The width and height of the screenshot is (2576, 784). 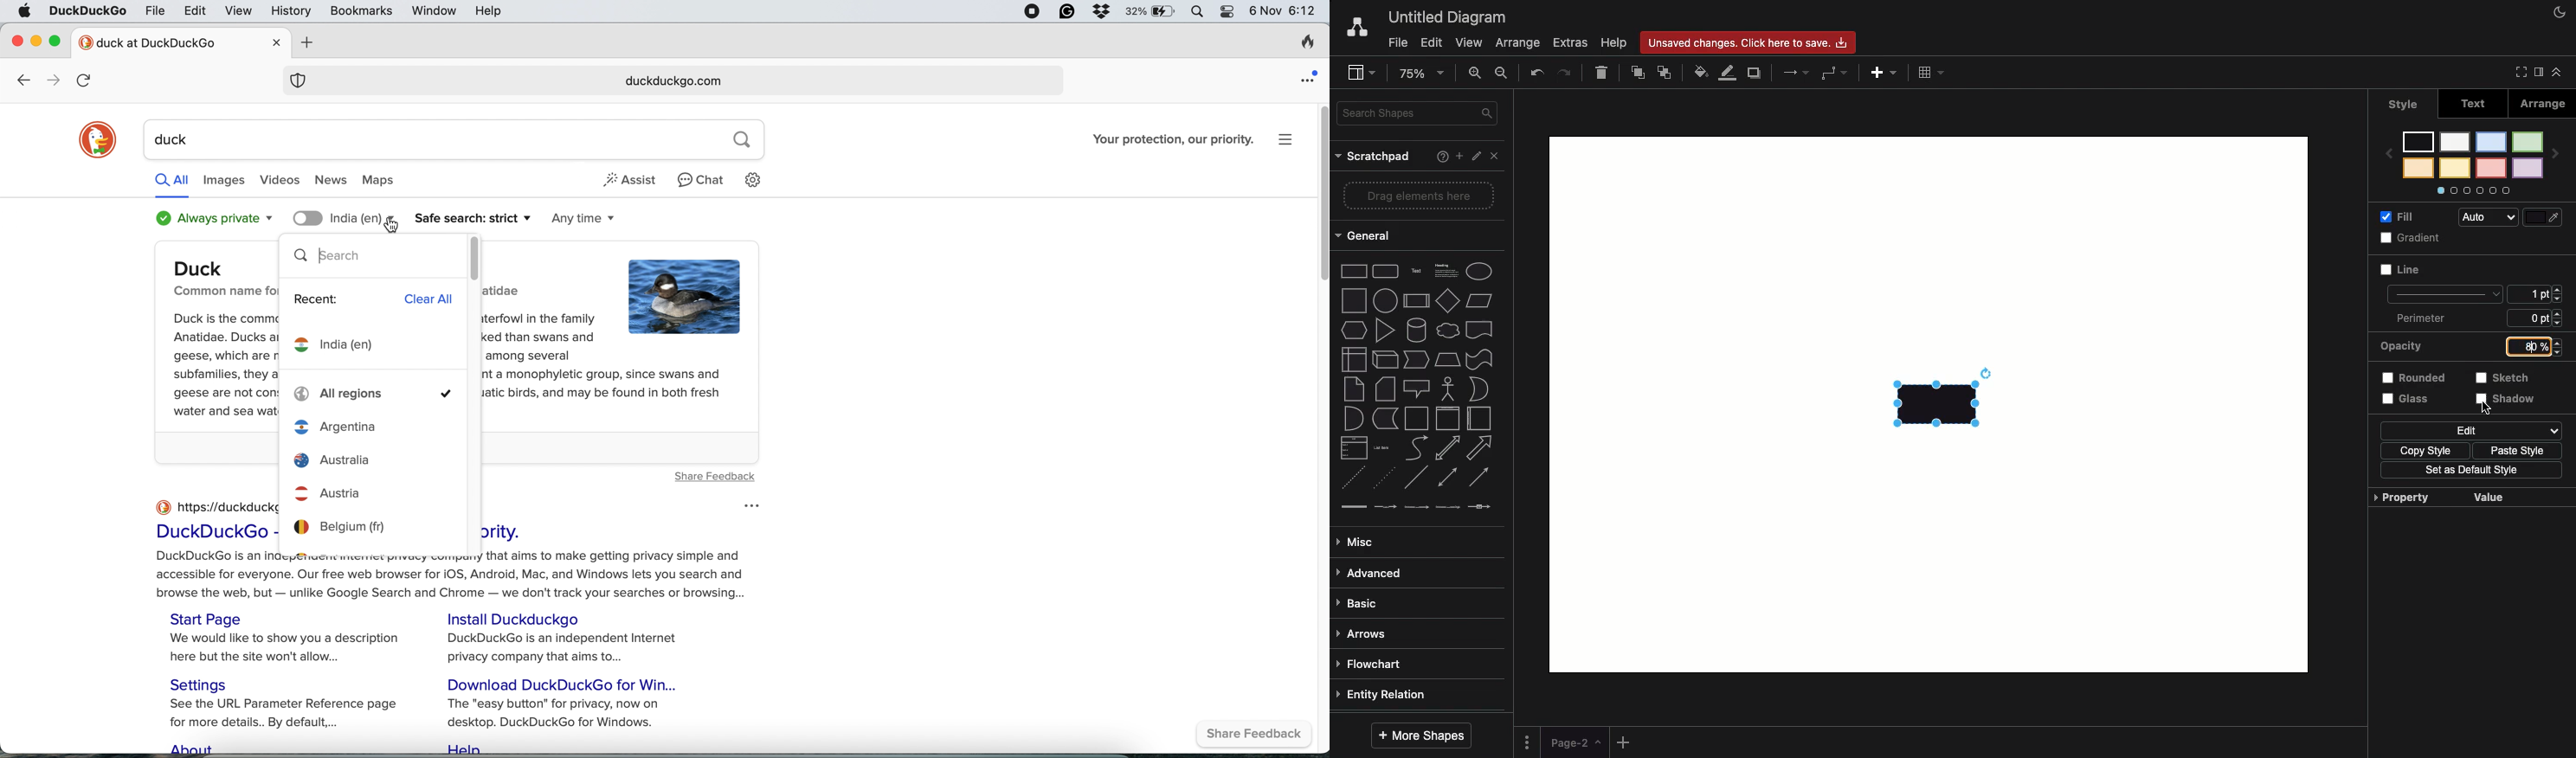 I want to click on color 6, so click(x=2454, y=169).